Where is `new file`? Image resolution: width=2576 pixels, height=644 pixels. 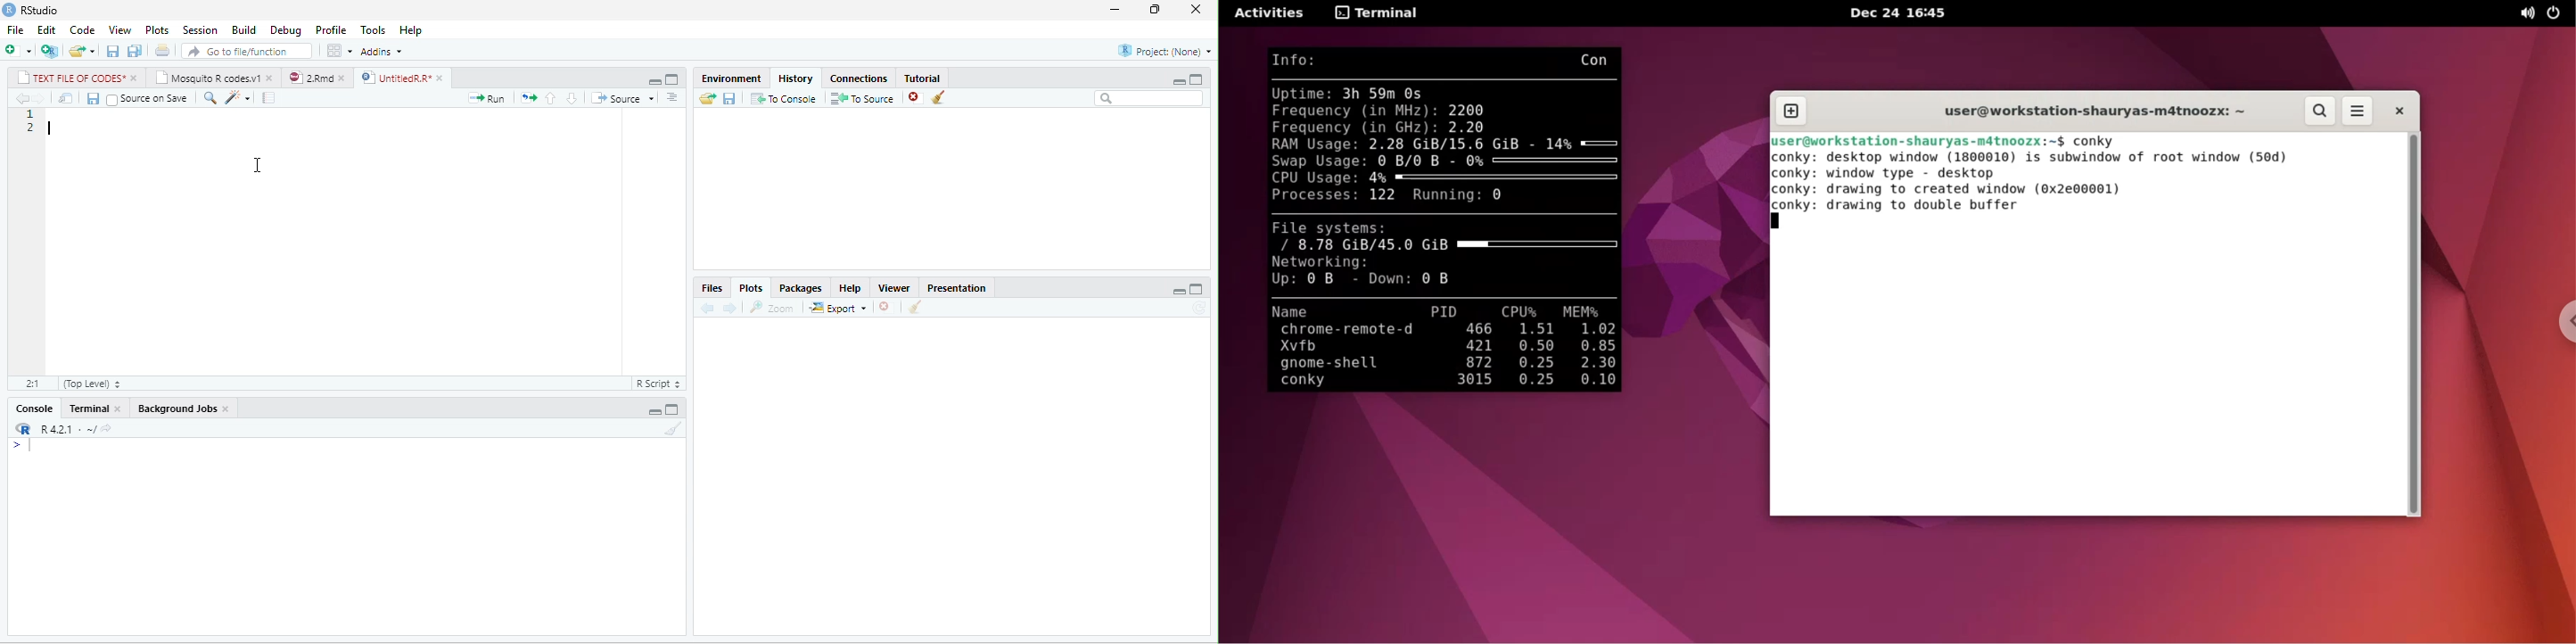
new file is located at coordinates (19, 50).